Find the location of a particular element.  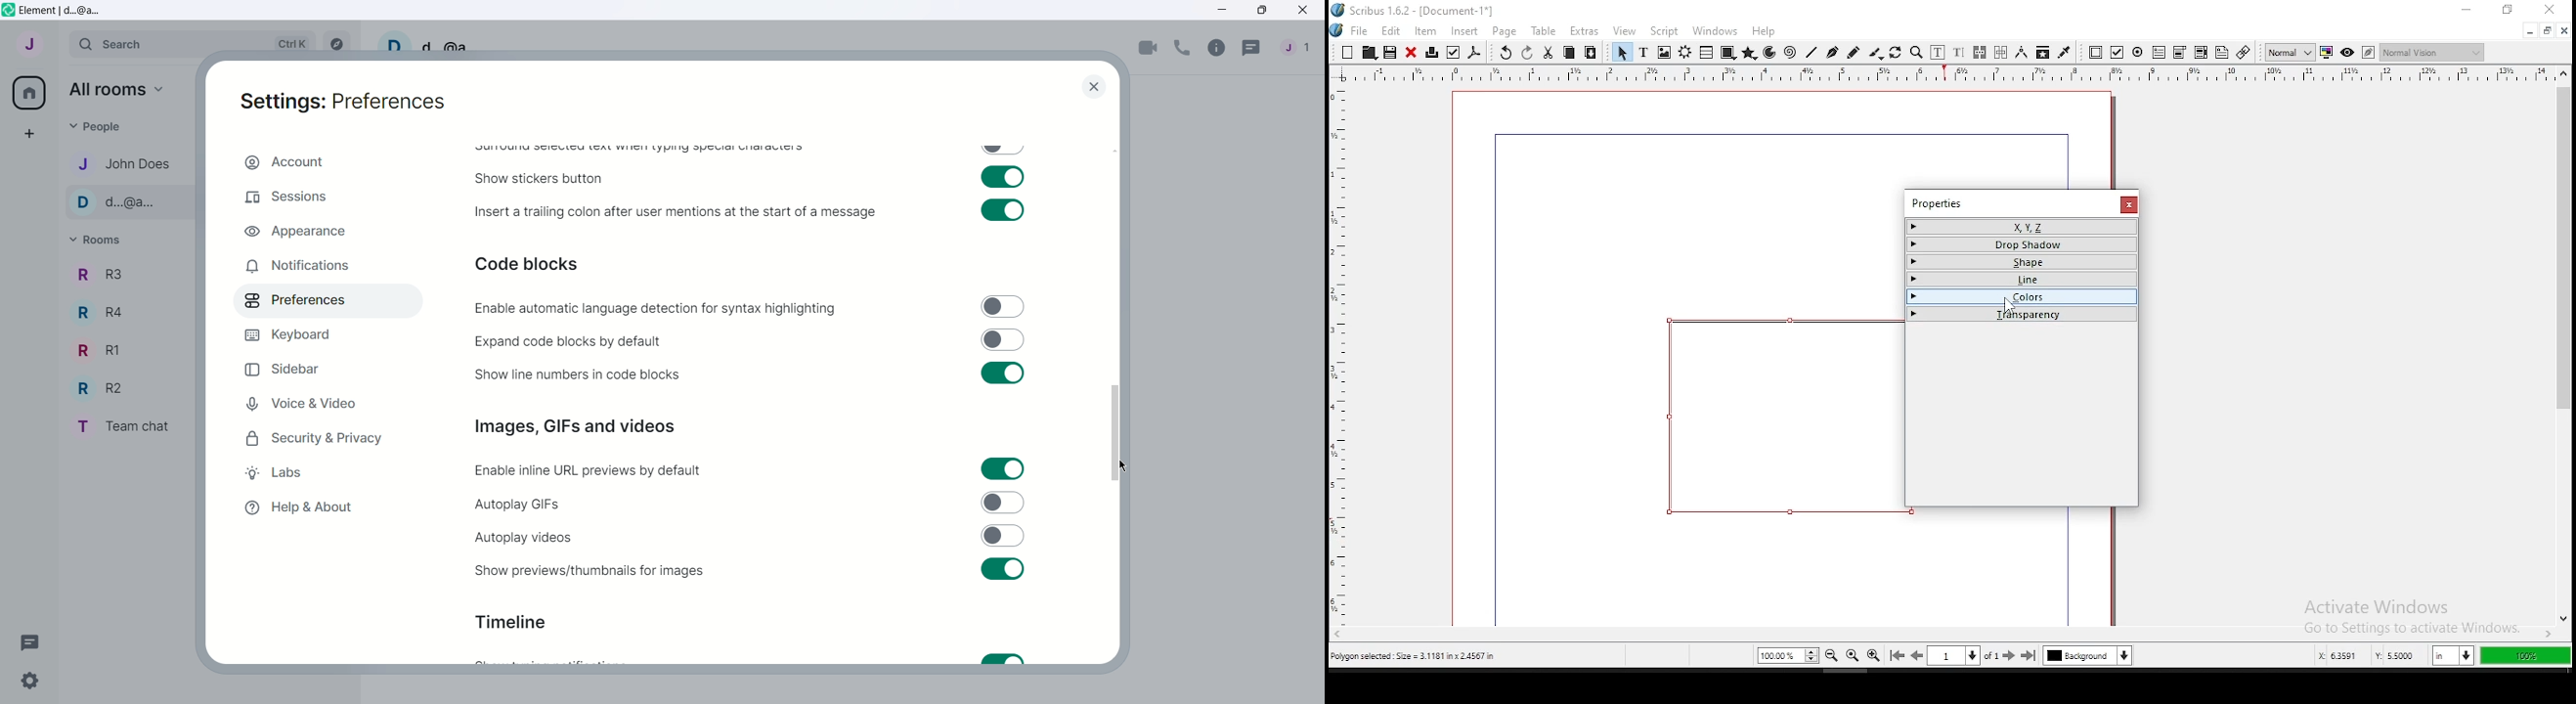

pdf push button is located at coordinates (2096, 54).